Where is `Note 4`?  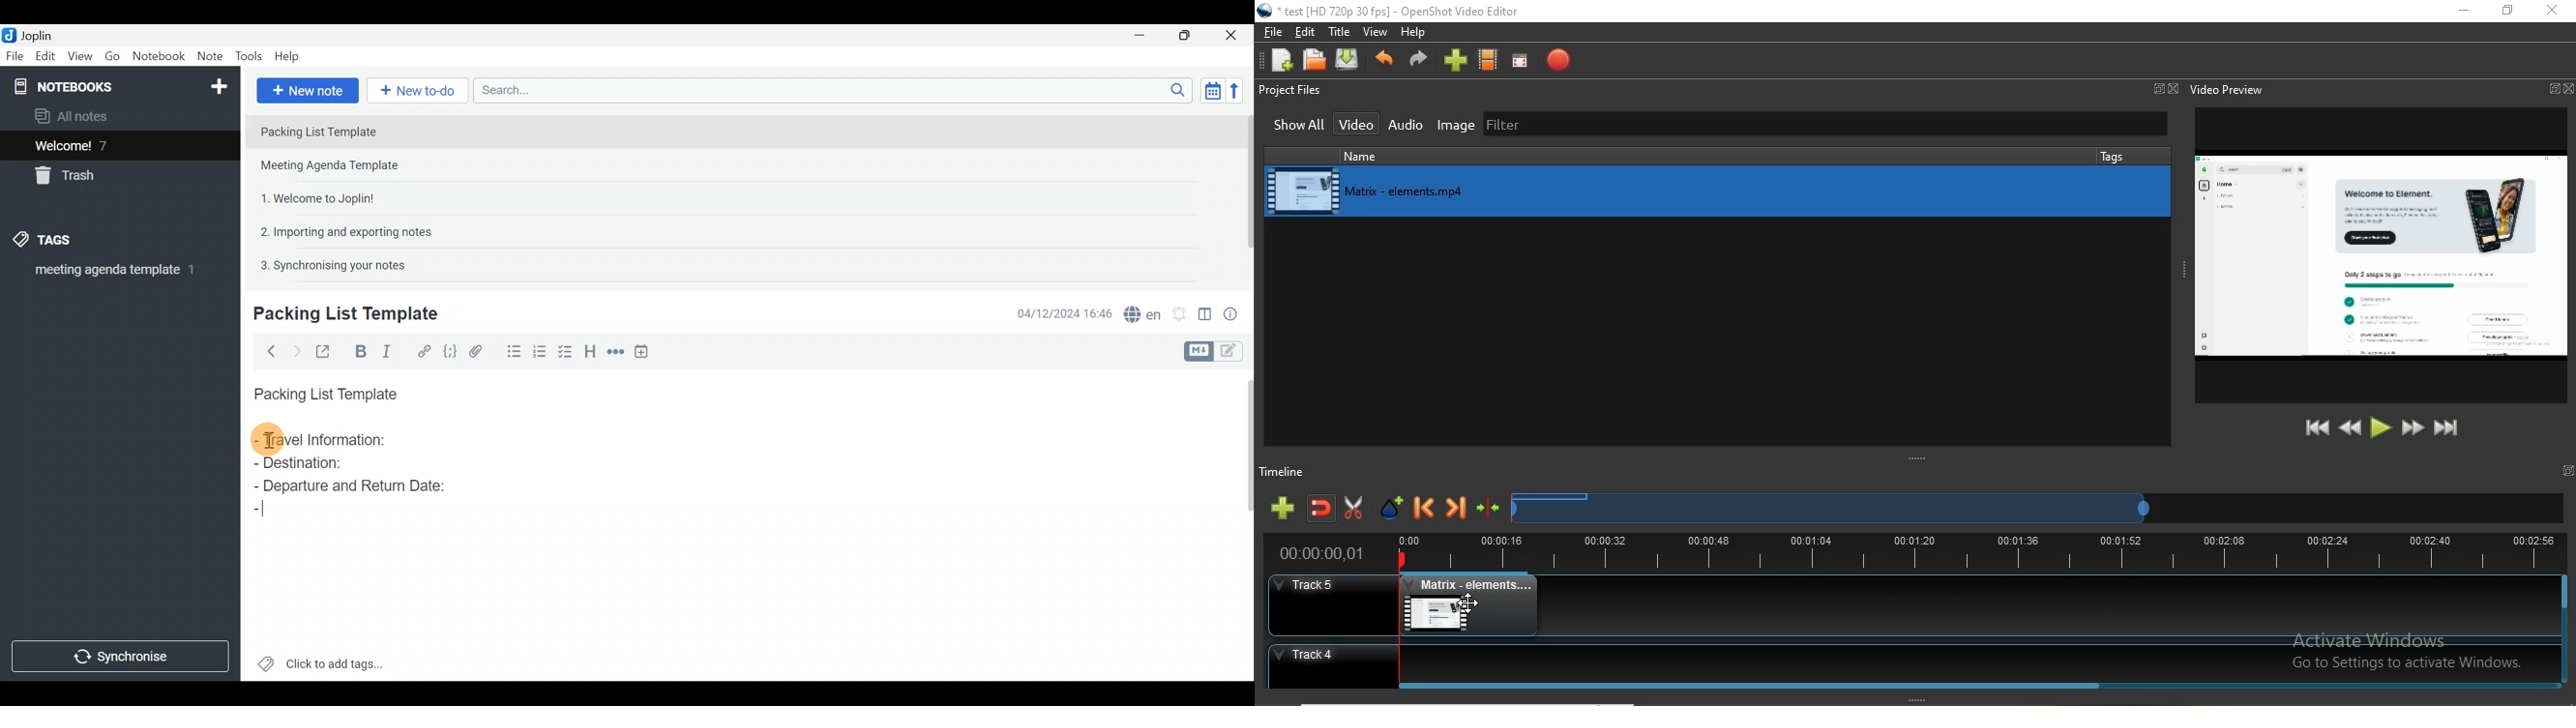
Note 4 is located at coordinates (339, 229).